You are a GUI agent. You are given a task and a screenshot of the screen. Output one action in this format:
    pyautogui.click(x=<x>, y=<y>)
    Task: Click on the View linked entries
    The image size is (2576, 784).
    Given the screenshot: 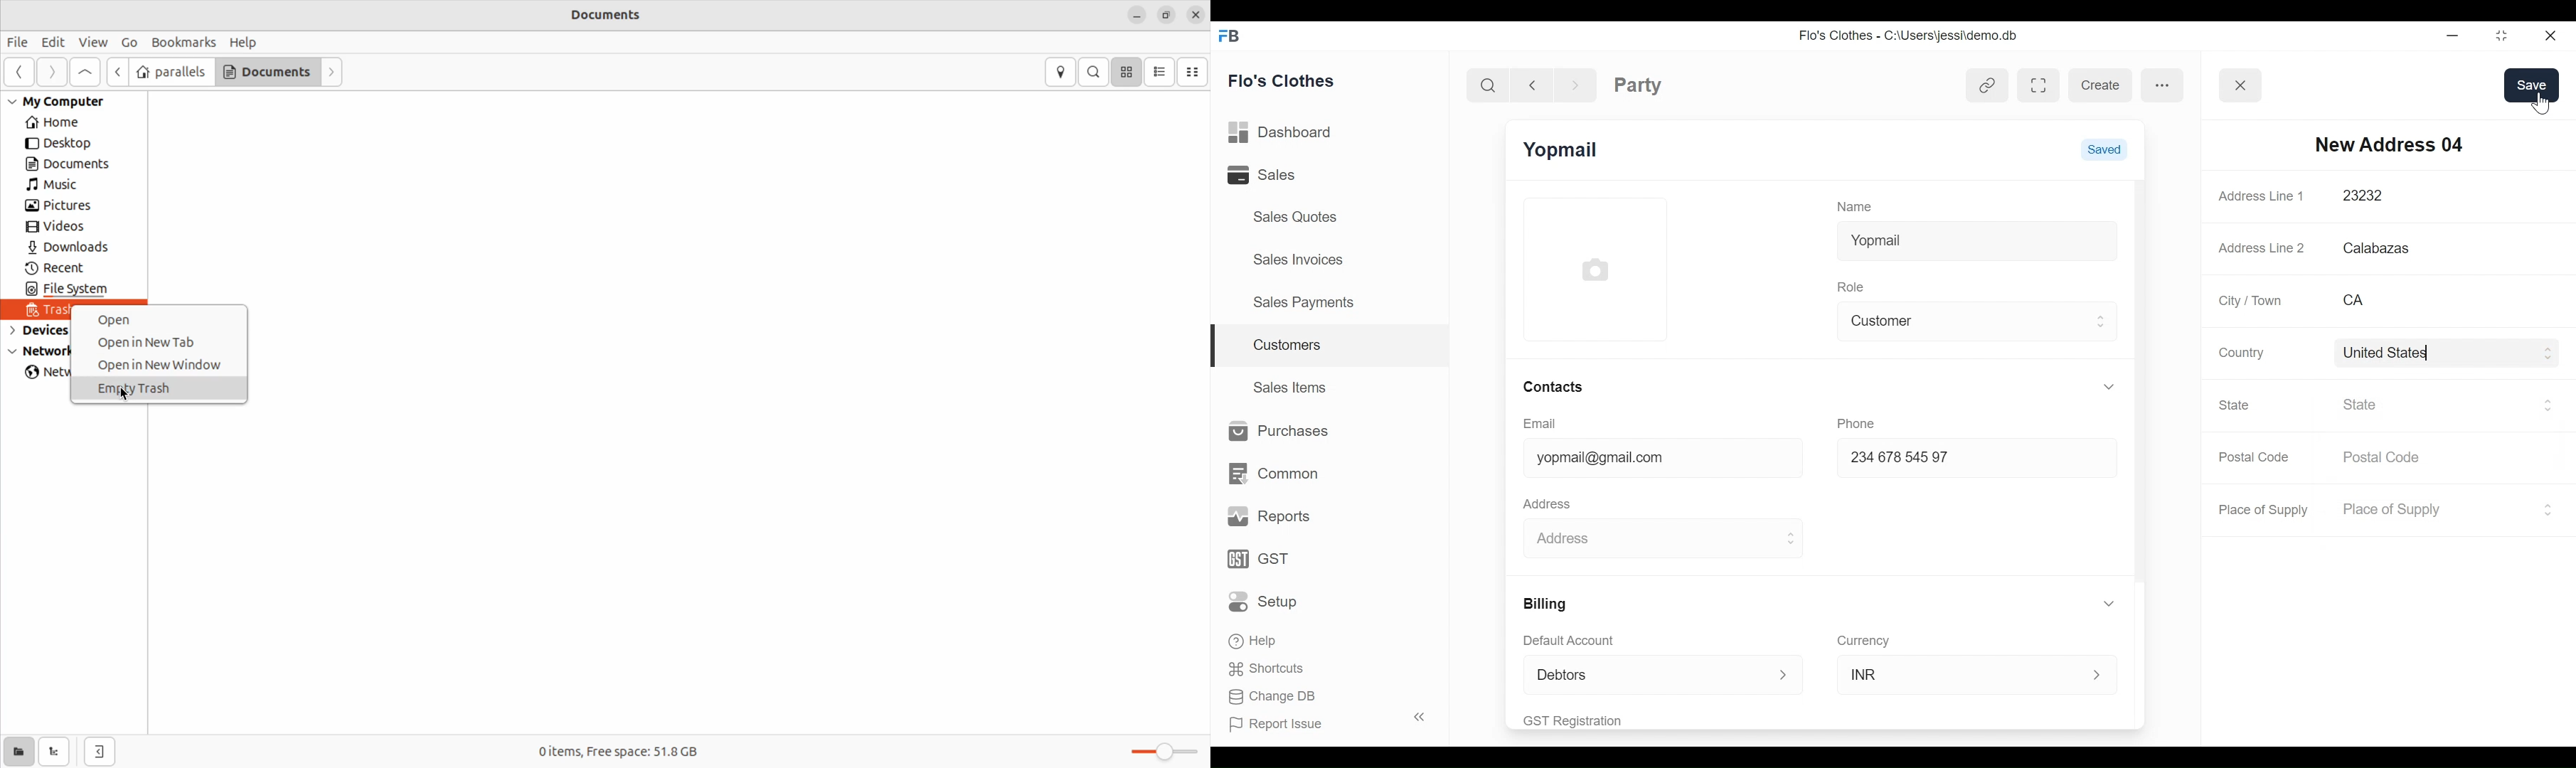 What is the action you would take?
    pyautogui.click(x=1987, y=87)
    